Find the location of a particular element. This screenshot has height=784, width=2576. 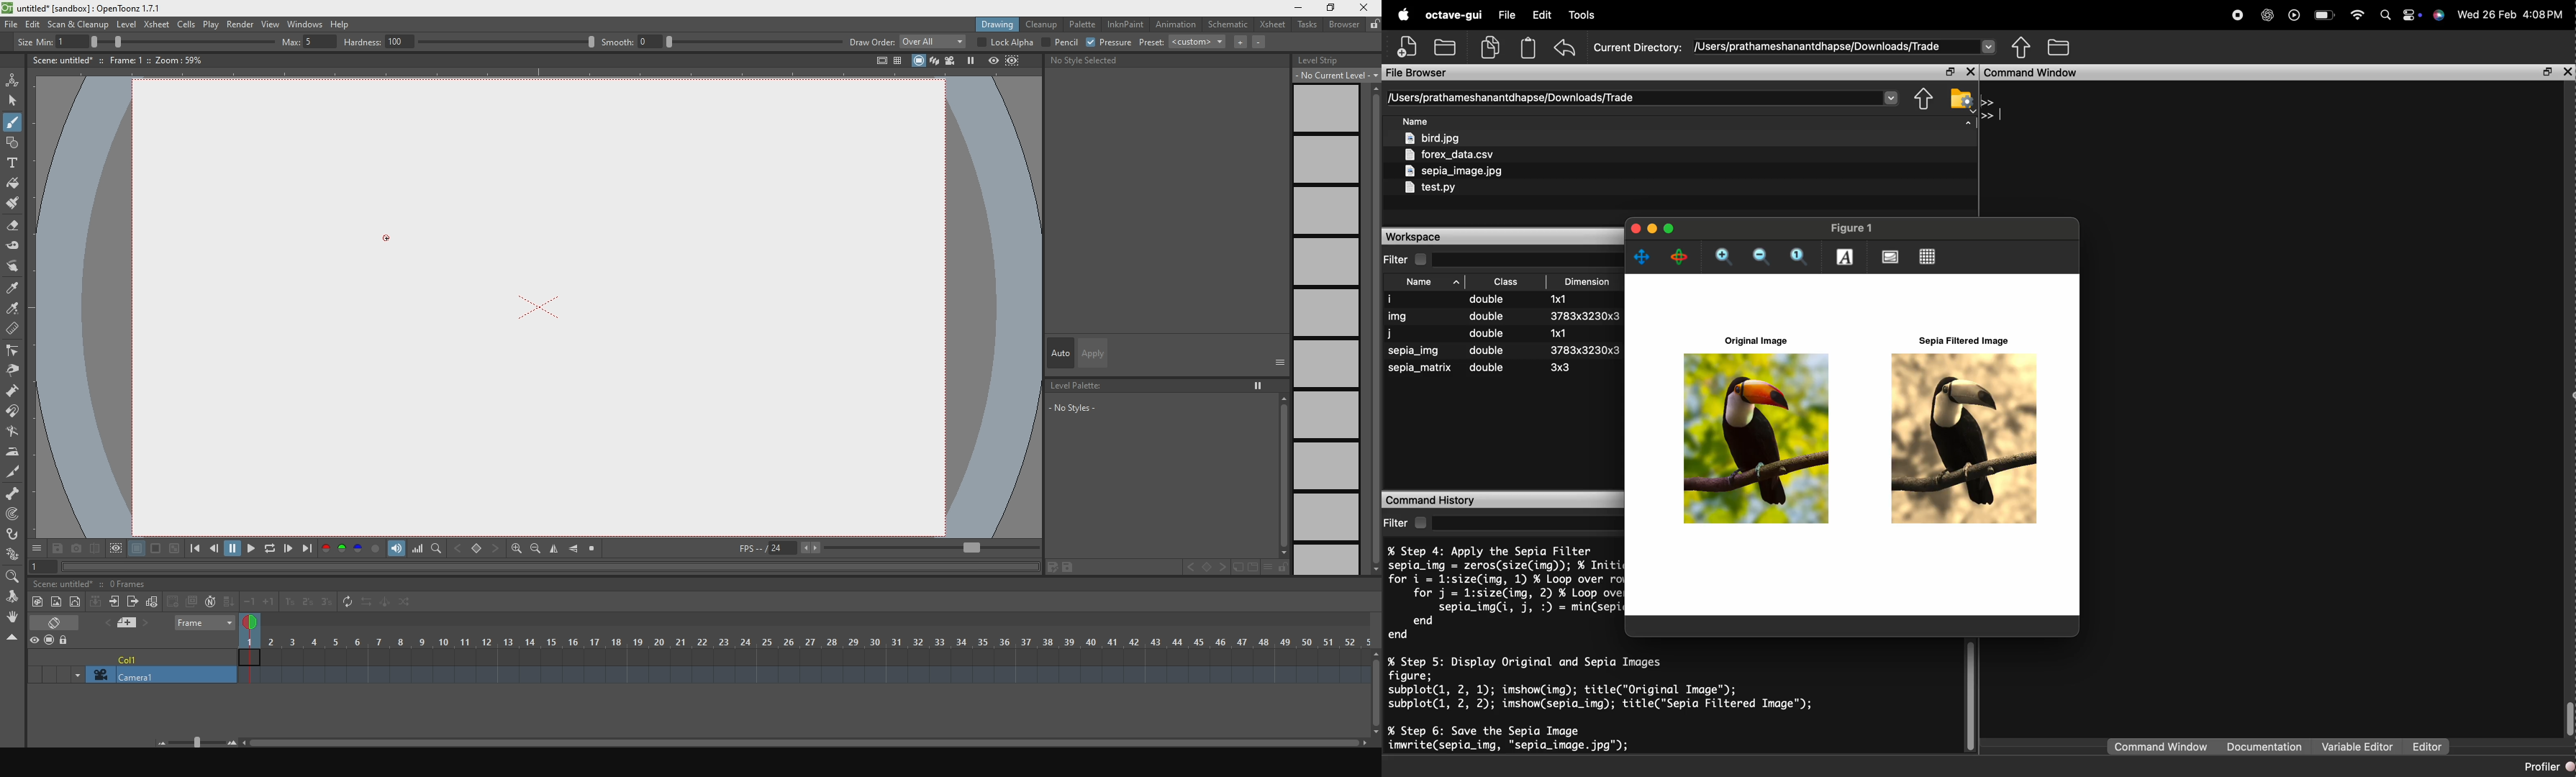

draw is located at coordinates (14, 122).